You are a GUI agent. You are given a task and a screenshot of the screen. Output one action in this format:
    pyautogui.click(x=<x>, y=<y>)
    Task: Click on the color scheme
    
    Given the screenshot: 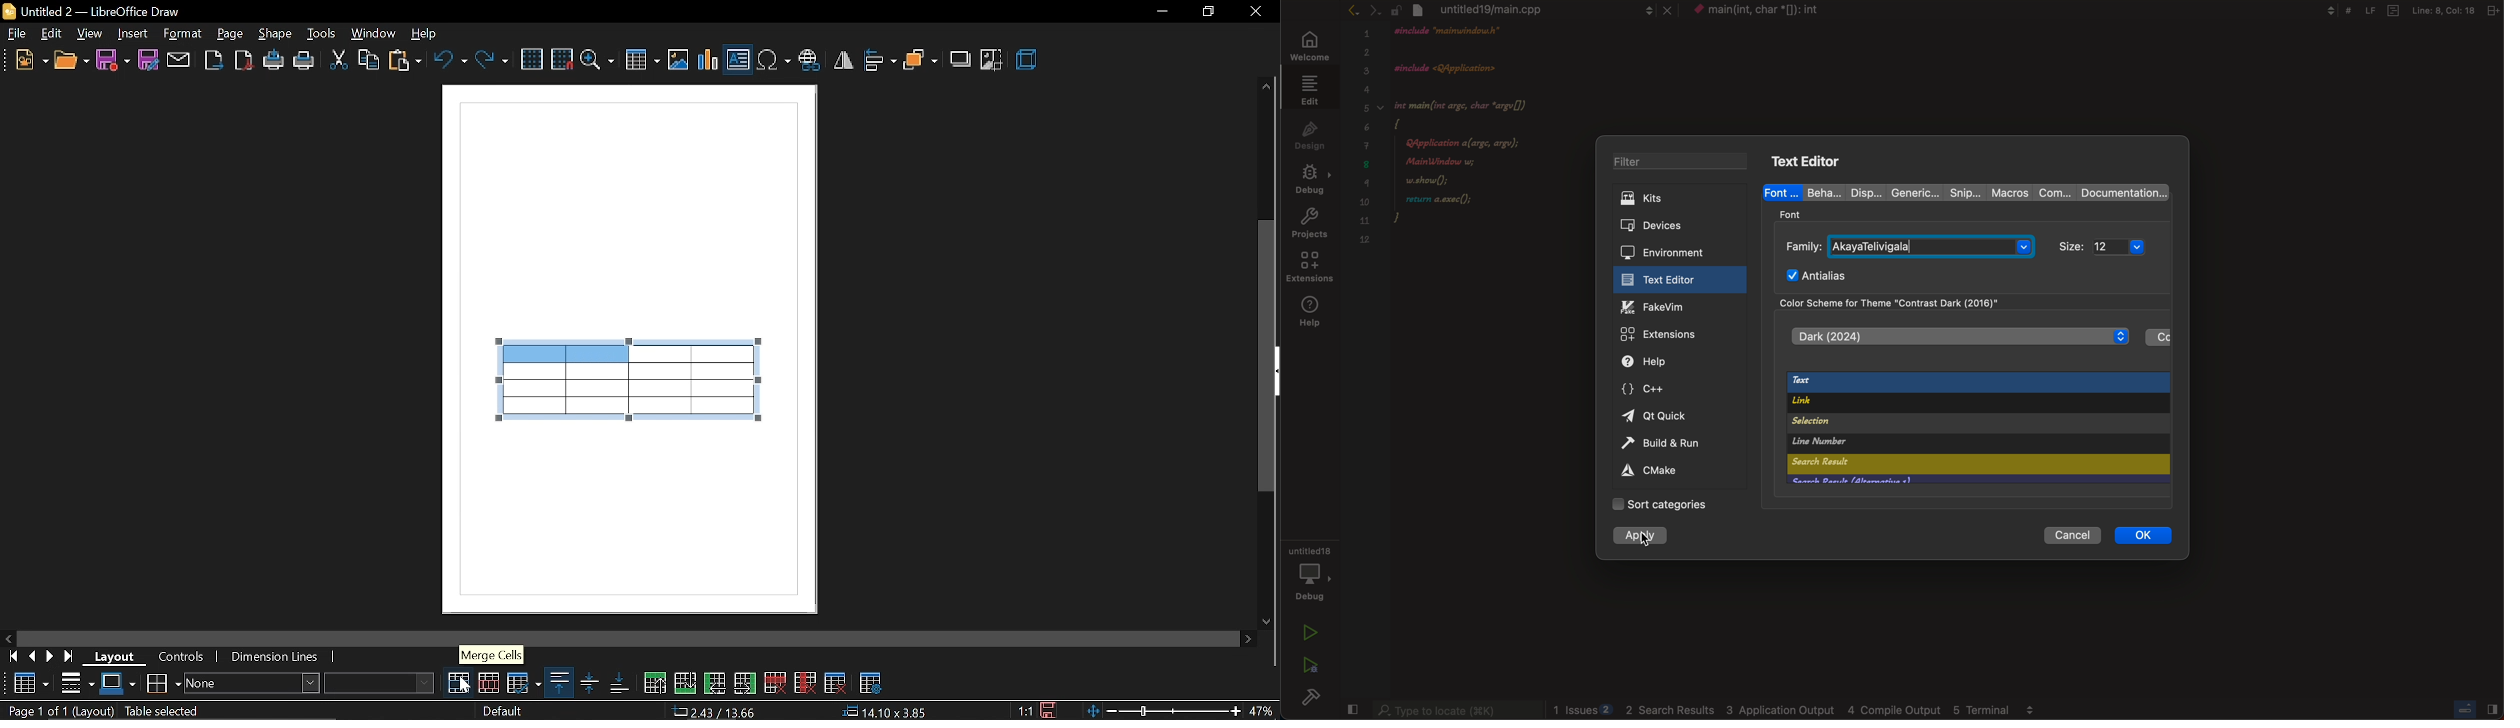 What is the action you would take?
    pyautogui.click(x=1920, y=303)
    